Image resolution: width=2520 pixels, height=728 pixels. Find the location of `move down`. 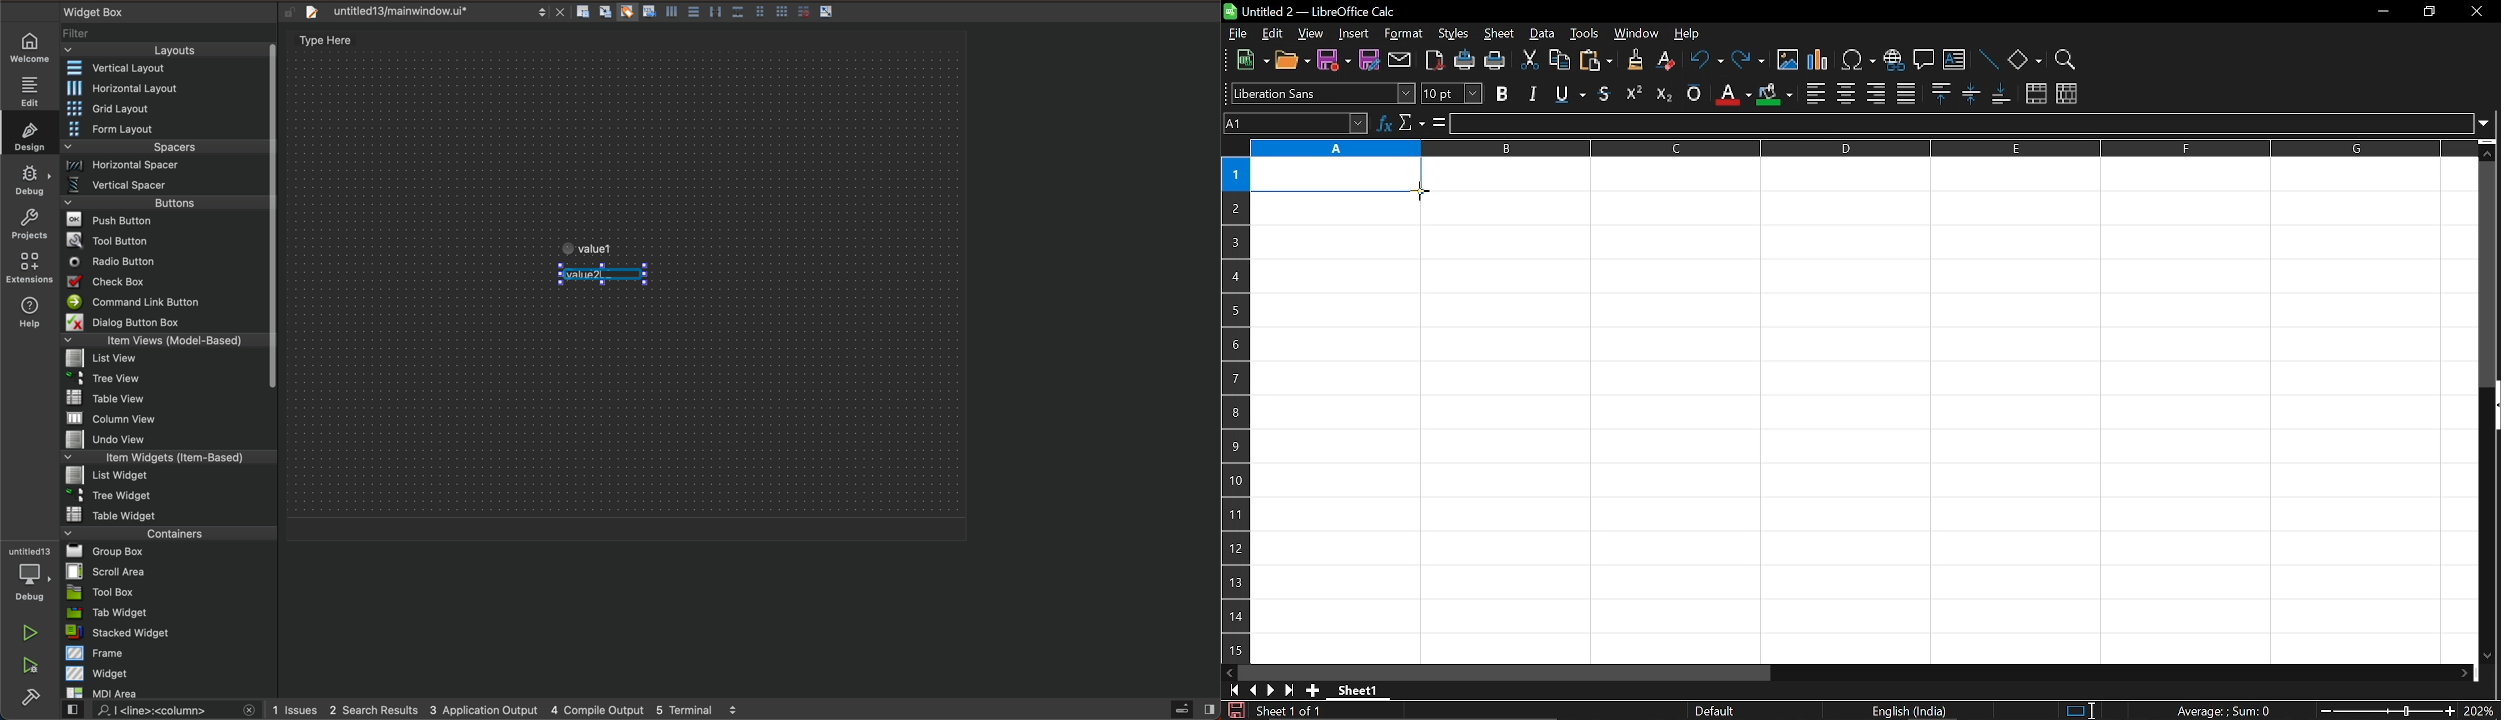

move down is located at coordinates (2491, 657).